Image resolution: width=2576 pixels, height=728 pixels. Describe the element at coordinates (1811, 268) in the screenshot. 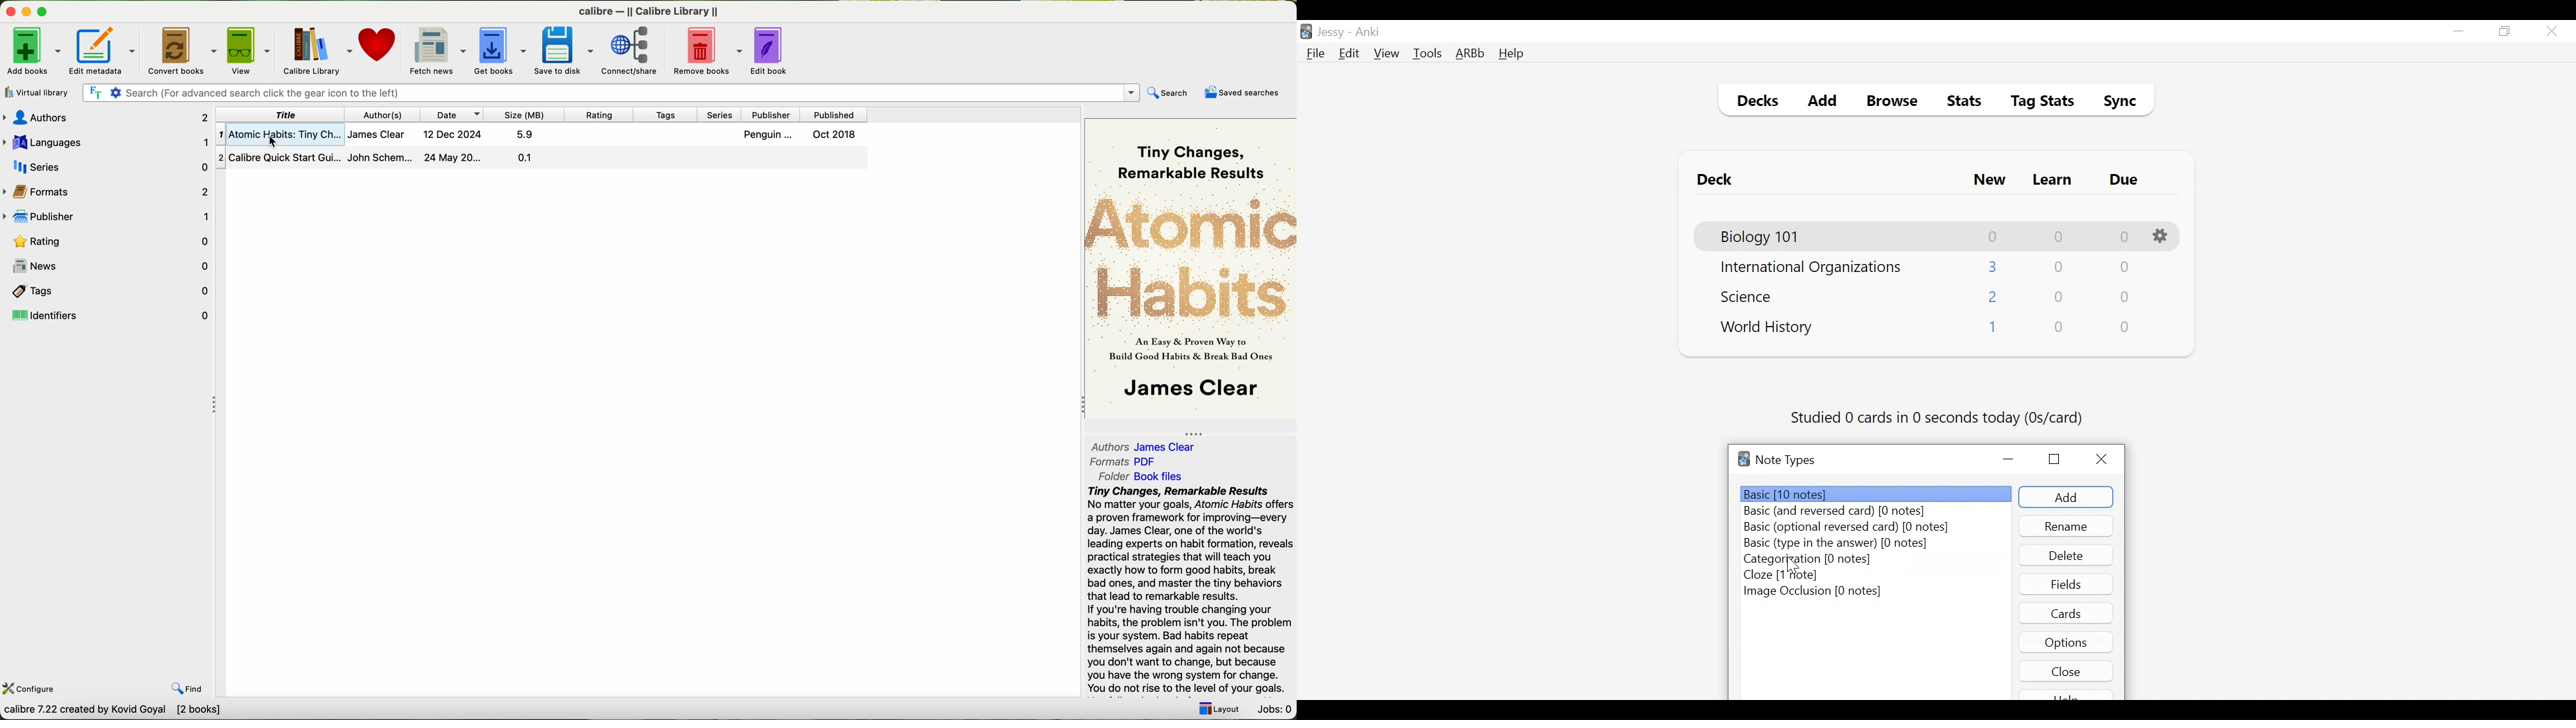

I see `Deck Name` at that location.